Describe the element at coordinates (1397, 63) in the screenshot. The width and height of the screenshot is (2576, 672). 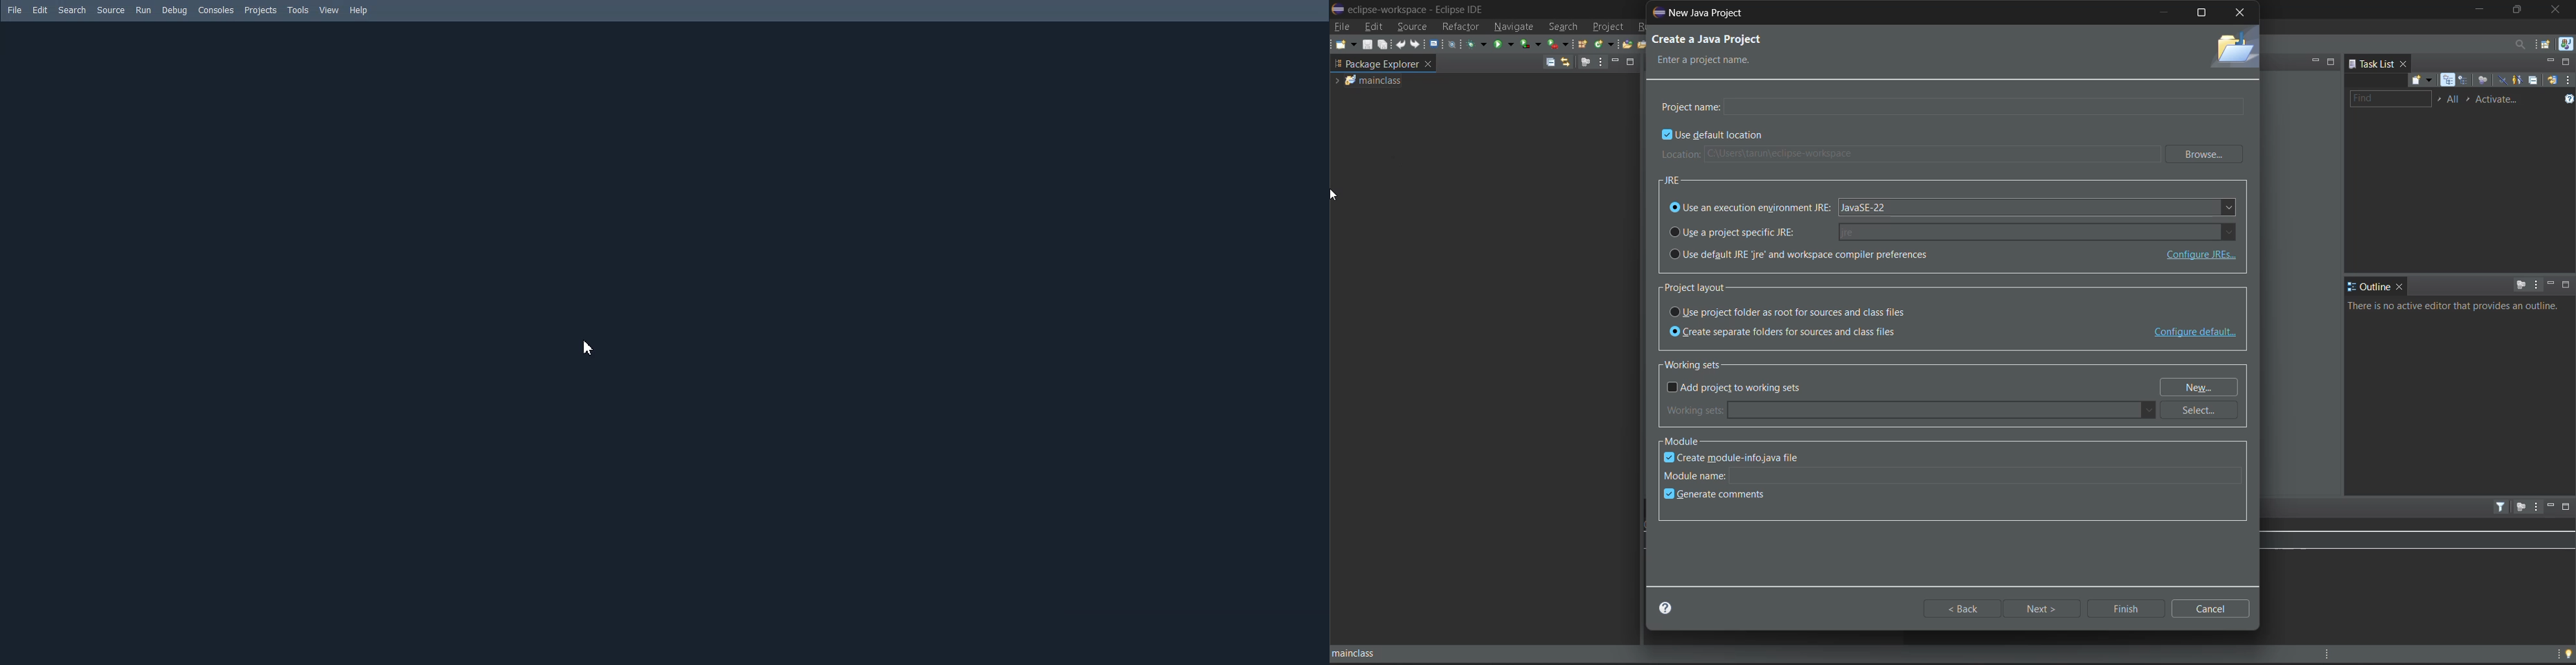
I see `package explorer` at that location.